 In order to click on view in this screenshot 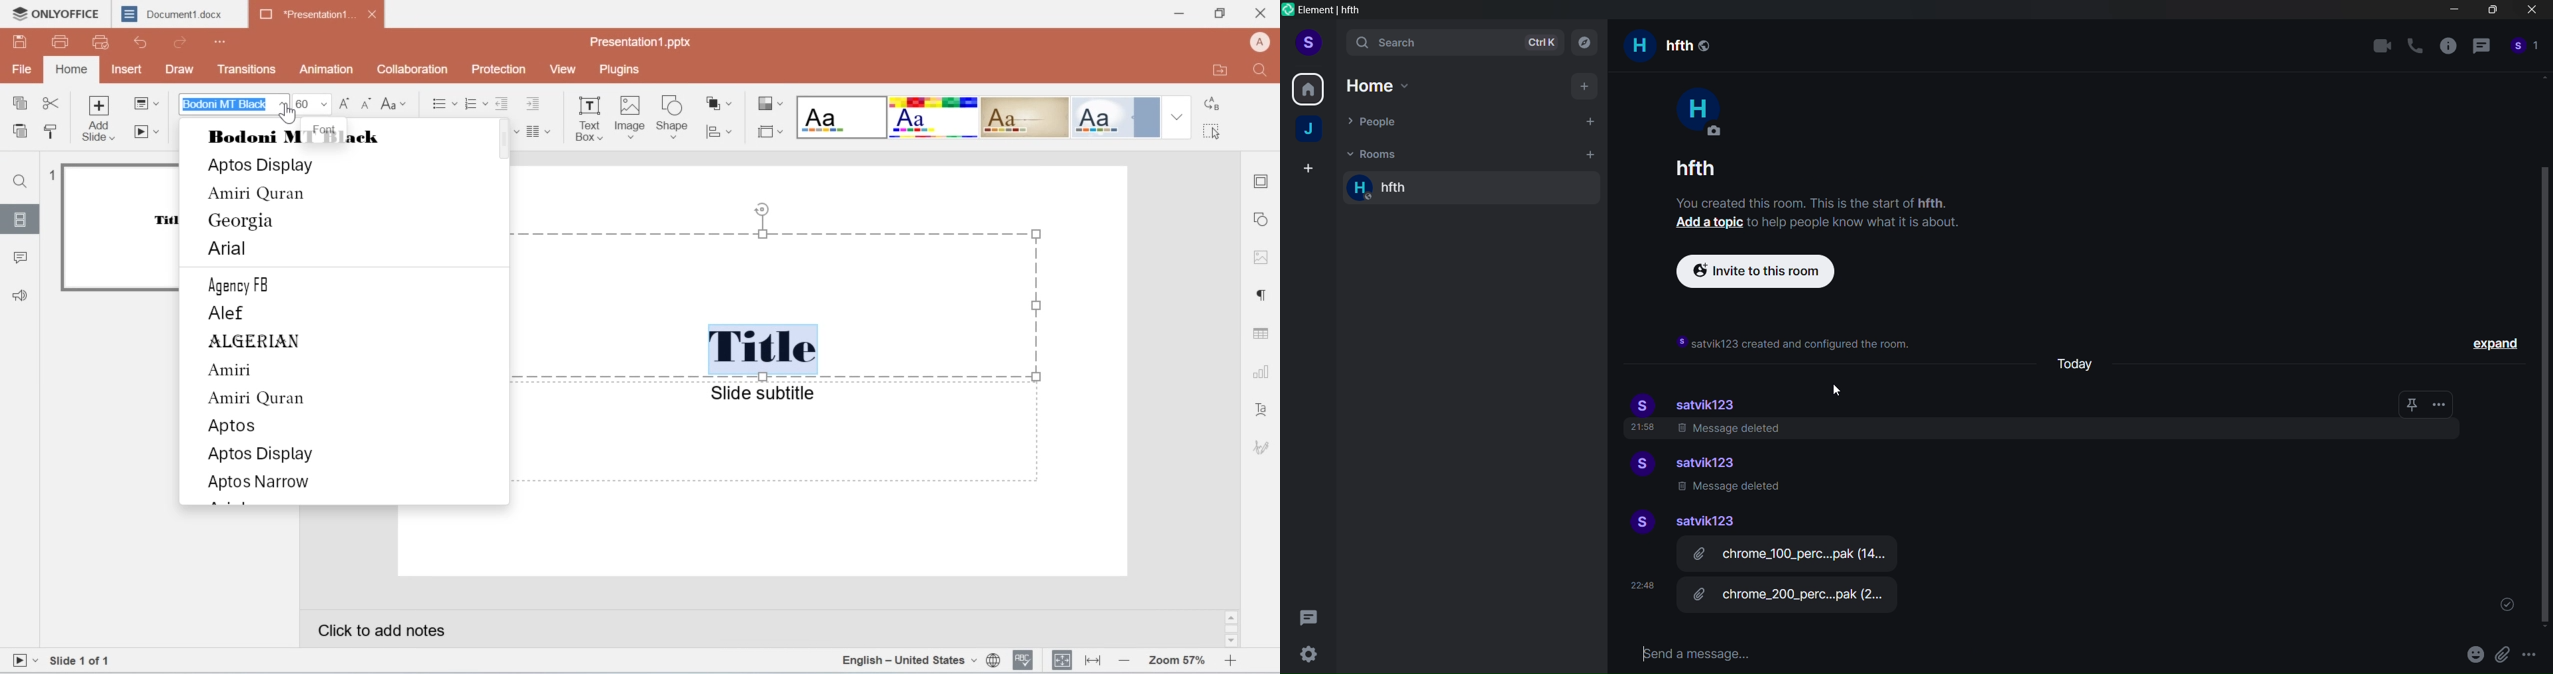, I will do `click(566, 69)`.